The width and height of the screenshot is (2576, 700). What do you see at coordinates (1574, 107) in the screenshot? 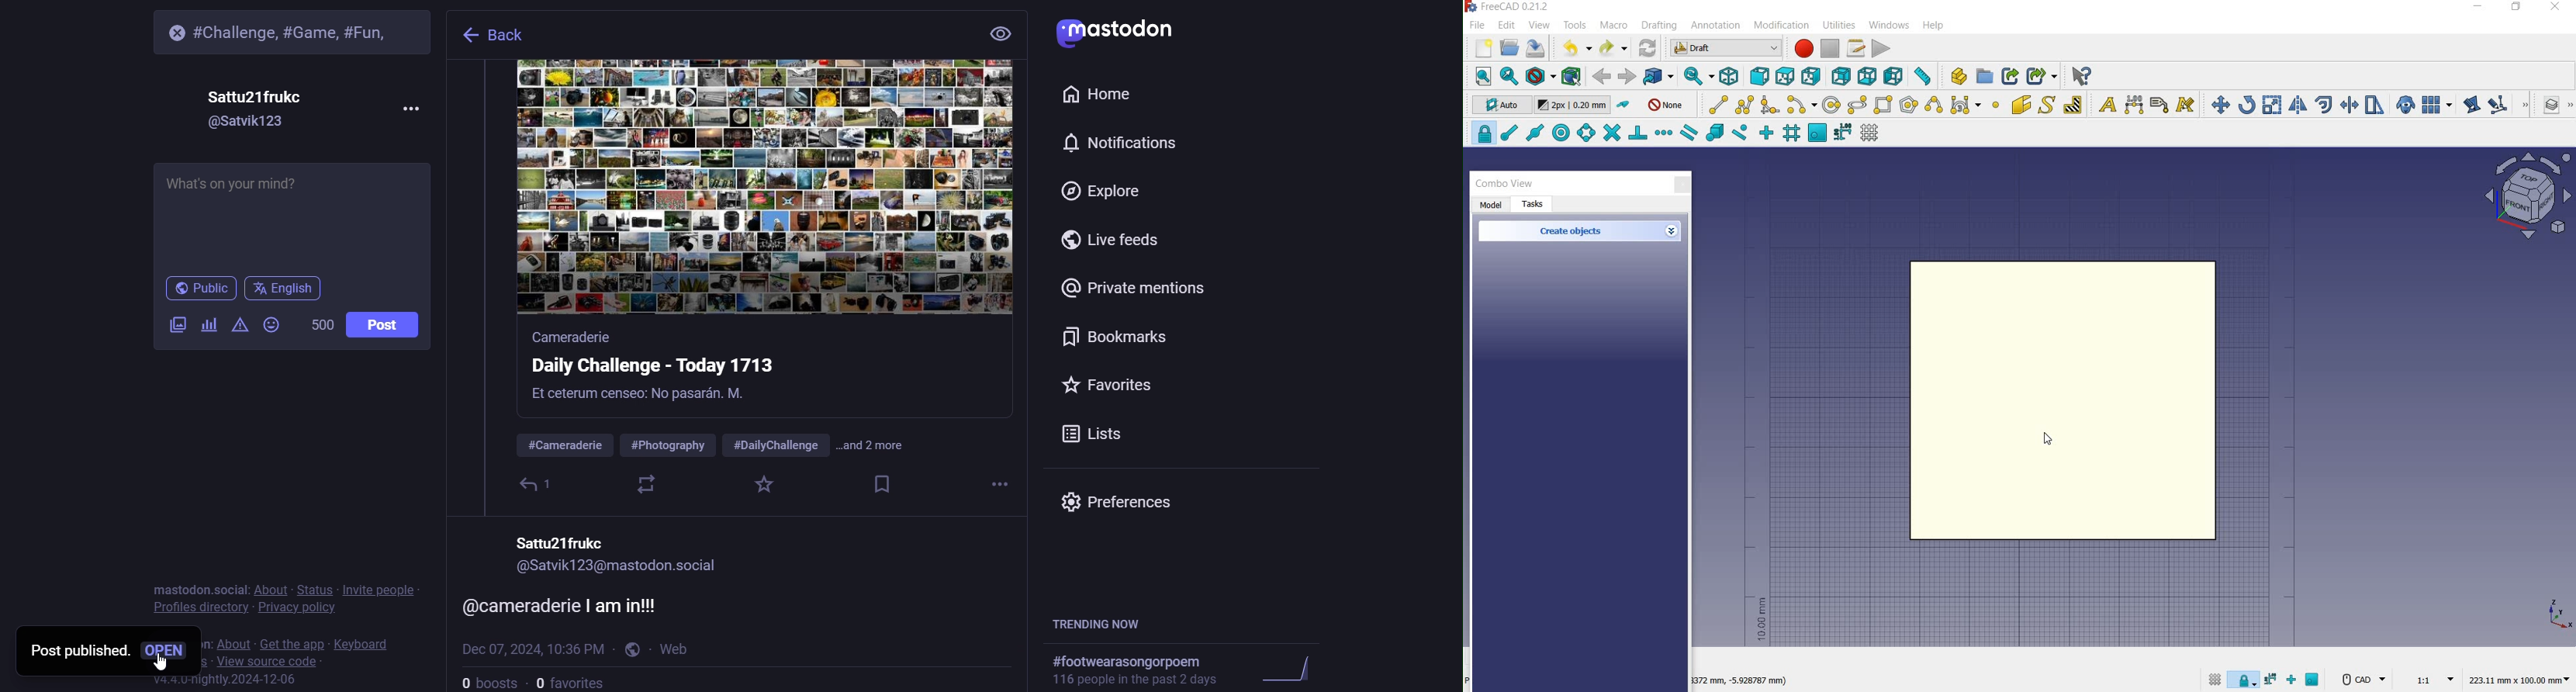
I see `change default style for new objects` at bounding box center [1574, 107].